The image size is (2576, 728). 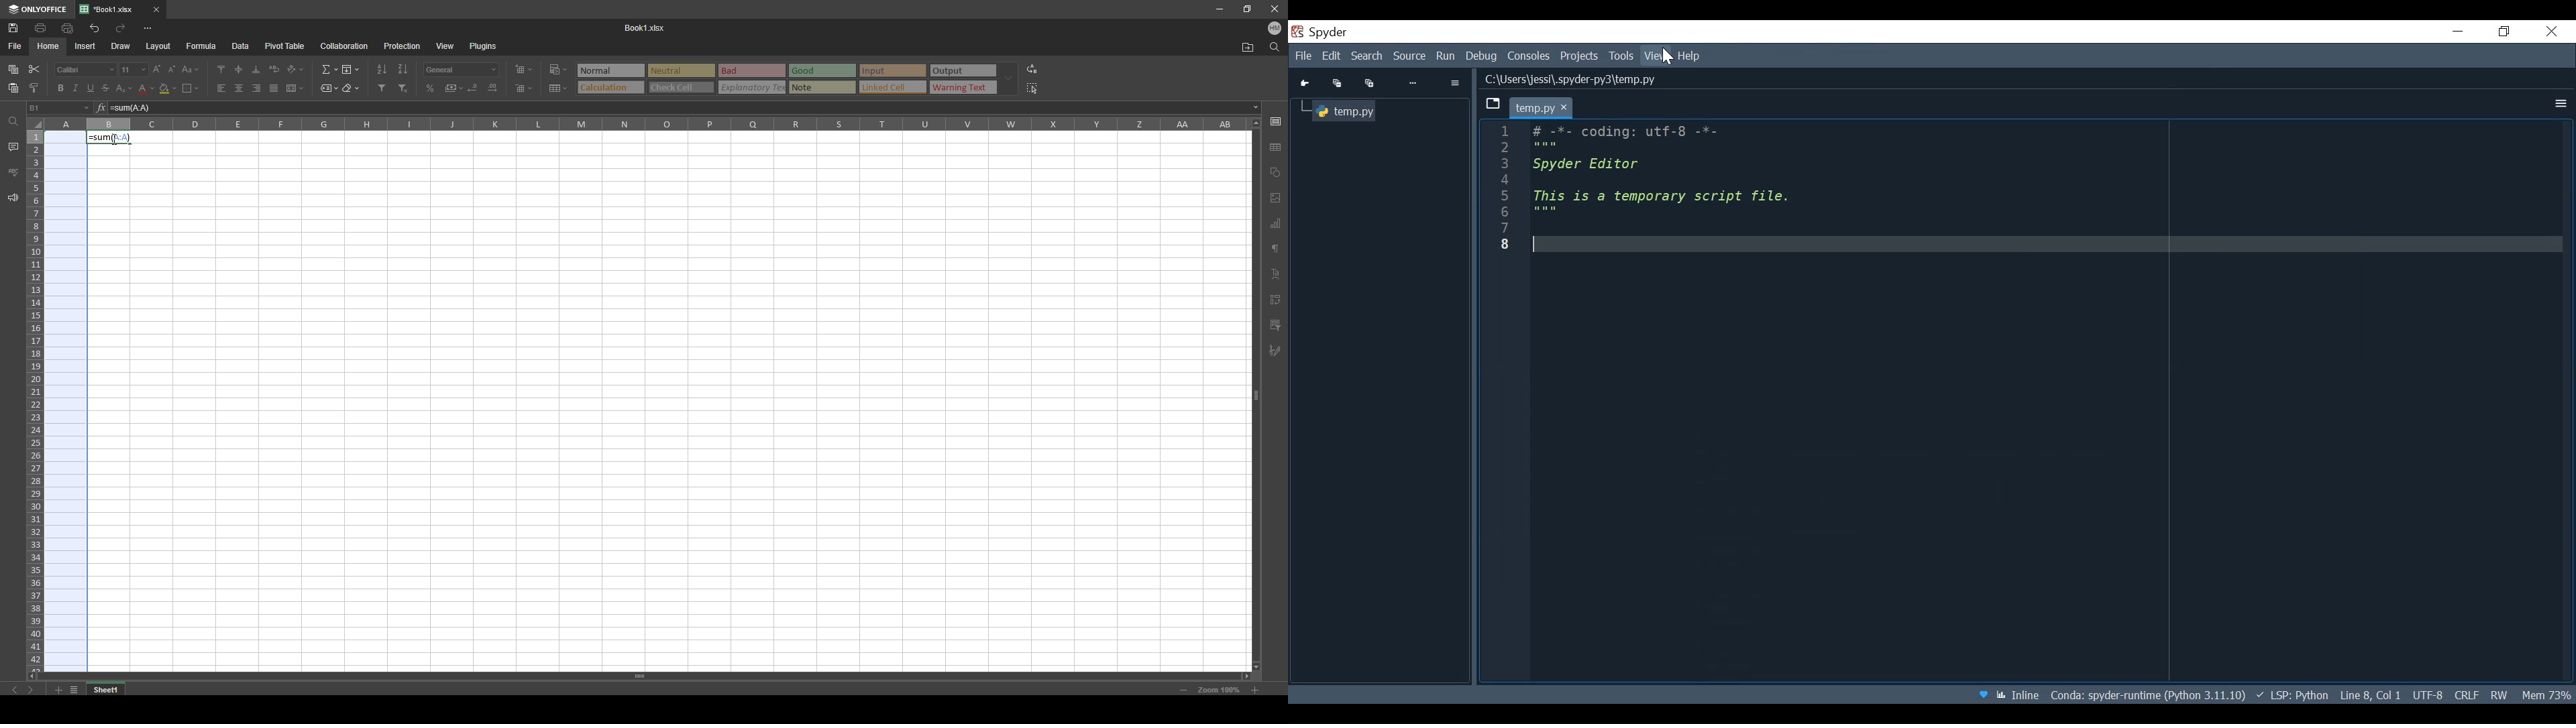 I want to click on View, so click(x=1657, y=56).